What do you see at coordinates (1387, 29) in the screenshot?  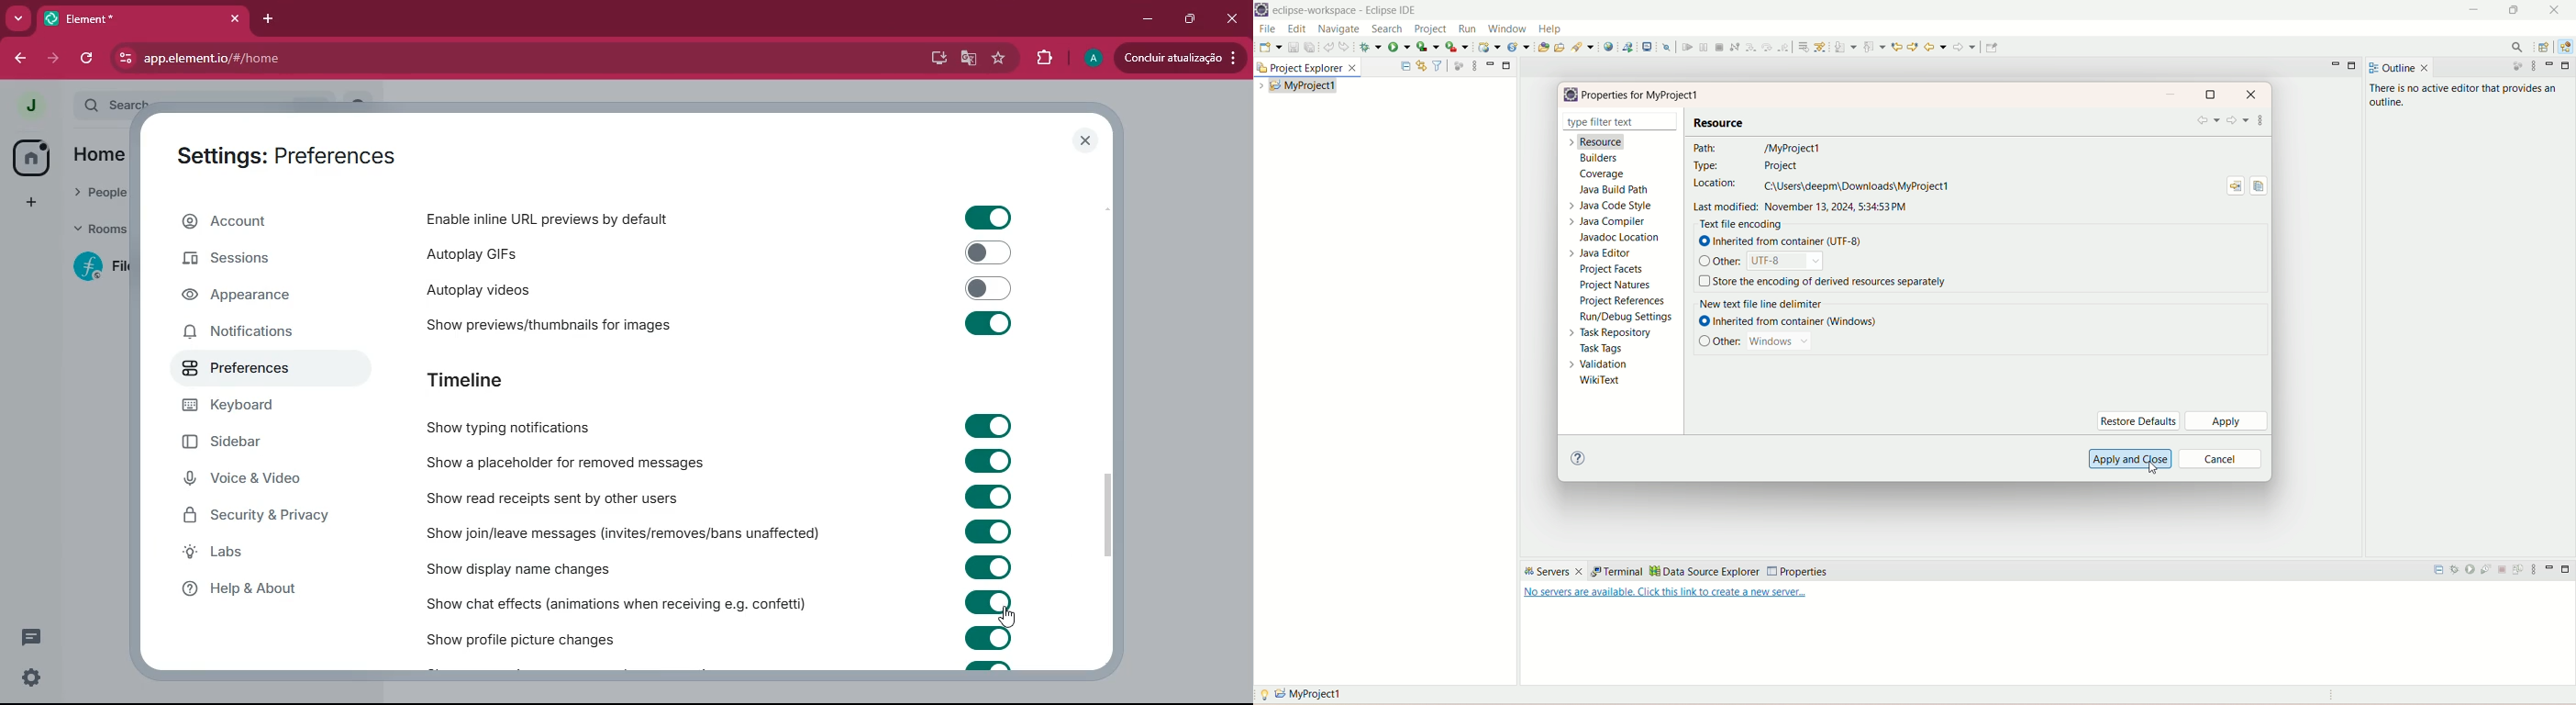 I see `search` at bounding box center [1387, 29].